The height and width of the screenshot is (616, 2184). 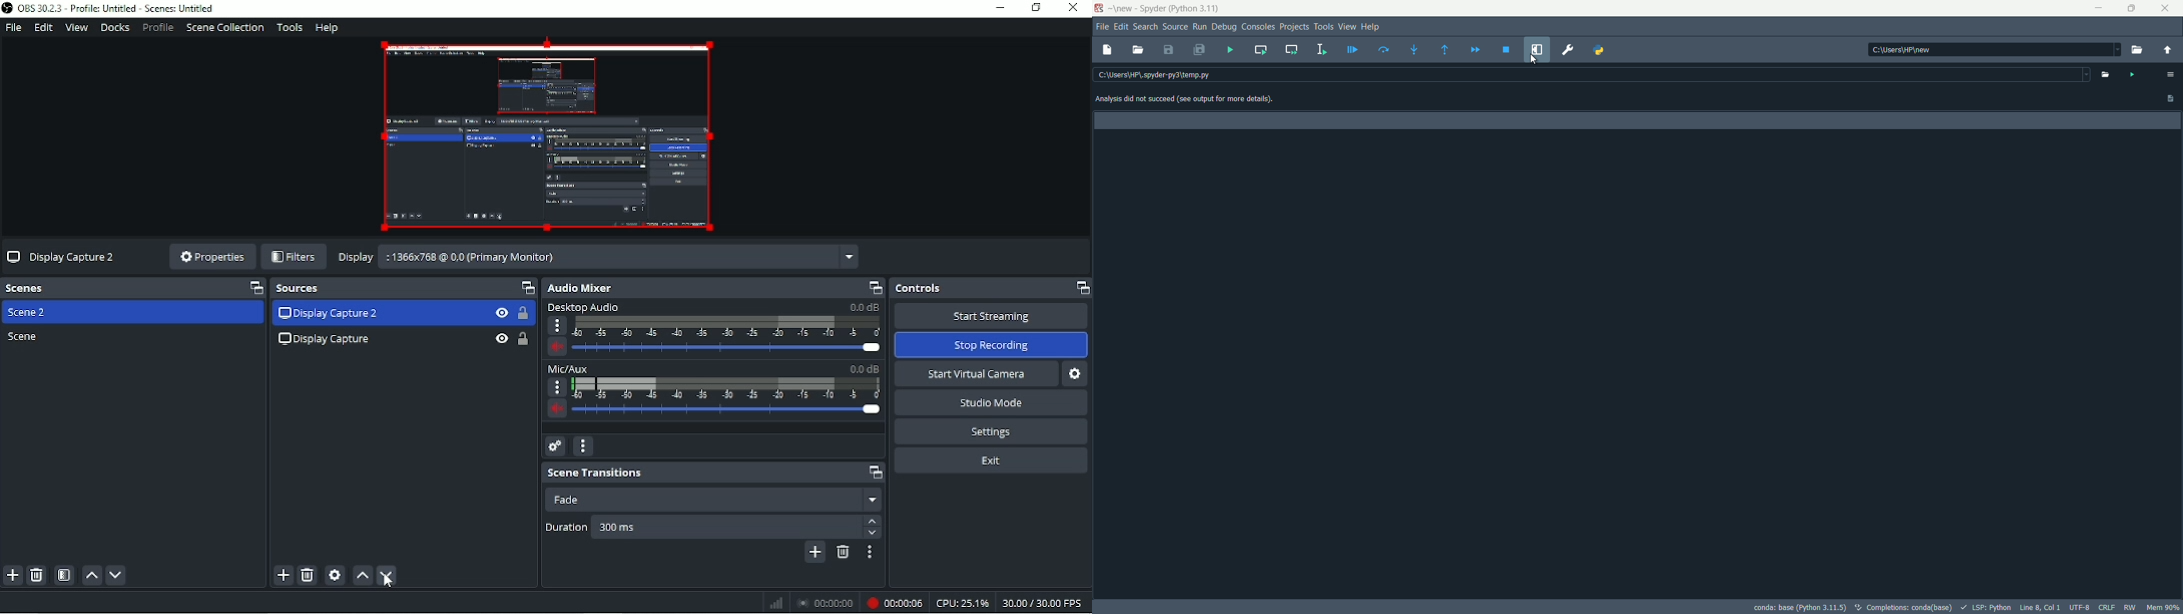 What do you see at coordinates (1444, 51) in the screenshot?
I see `execution until next function` at bounding box center [1444, 51].